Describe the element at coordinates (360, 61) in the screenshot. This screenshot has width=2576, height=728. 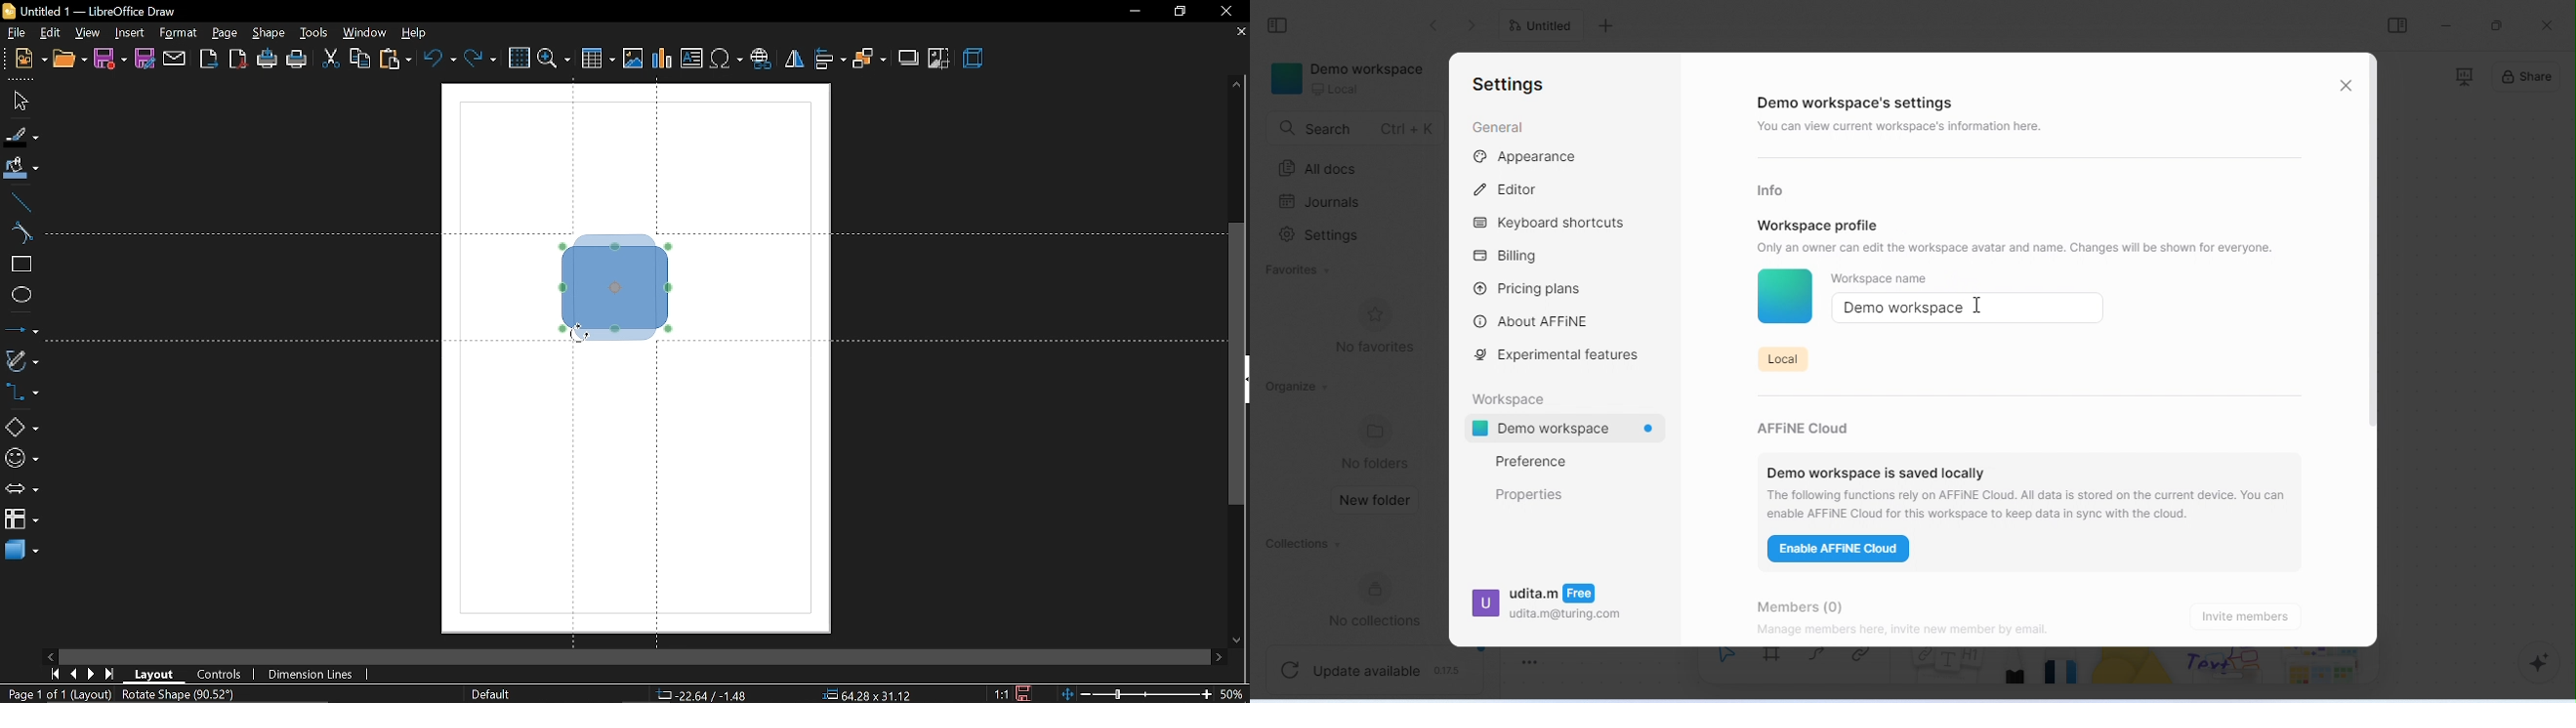
I see `copy` at that location.